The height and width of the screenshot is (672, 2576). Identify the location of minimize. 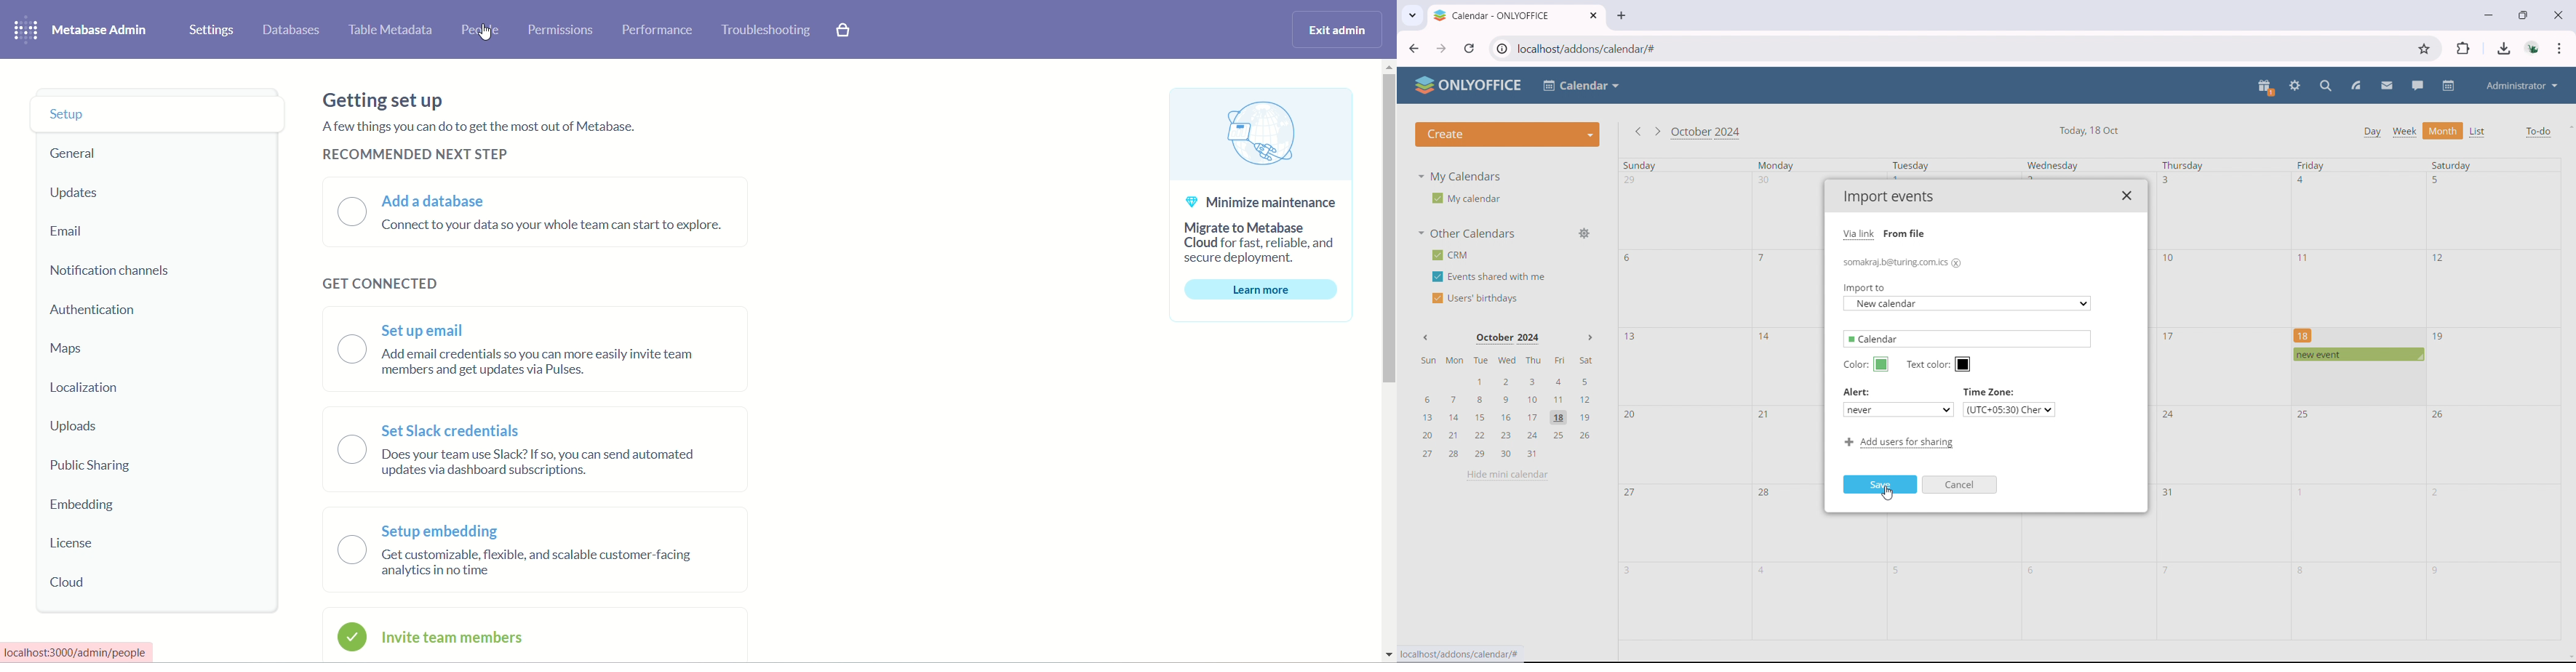
(2487, 14).